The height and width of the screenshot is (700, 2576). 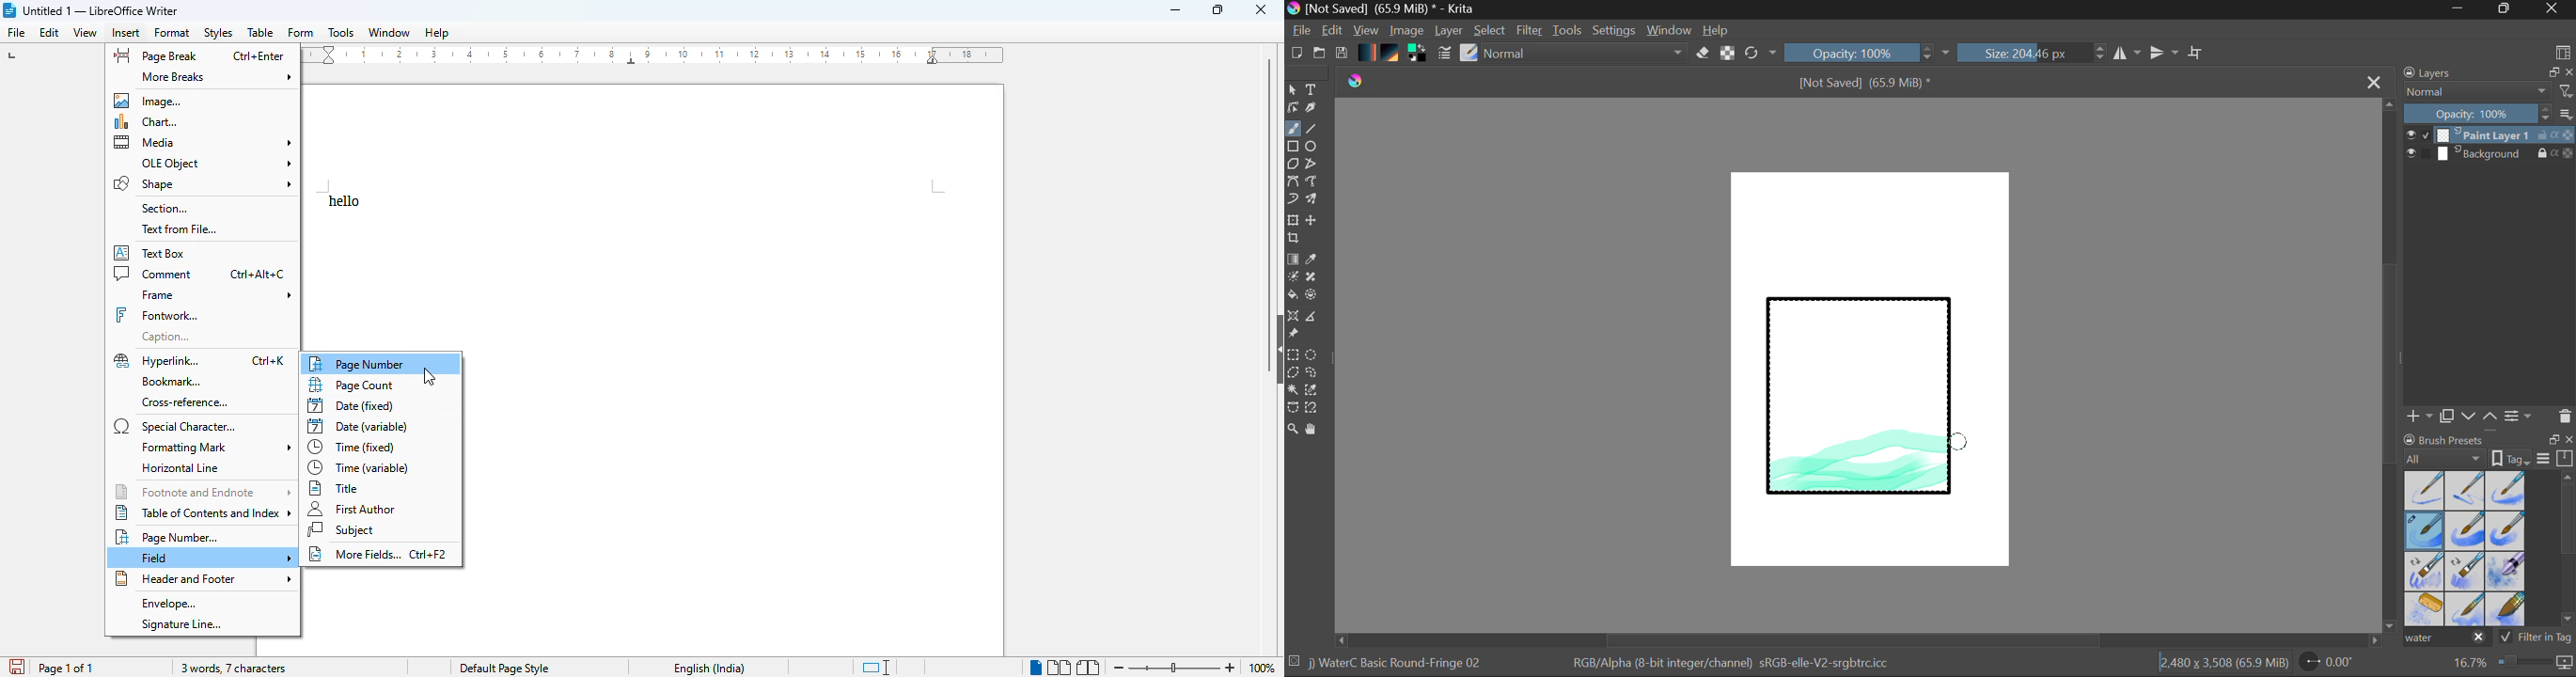 I want to click on Water C - Dry, so click(x=2425, y=489).